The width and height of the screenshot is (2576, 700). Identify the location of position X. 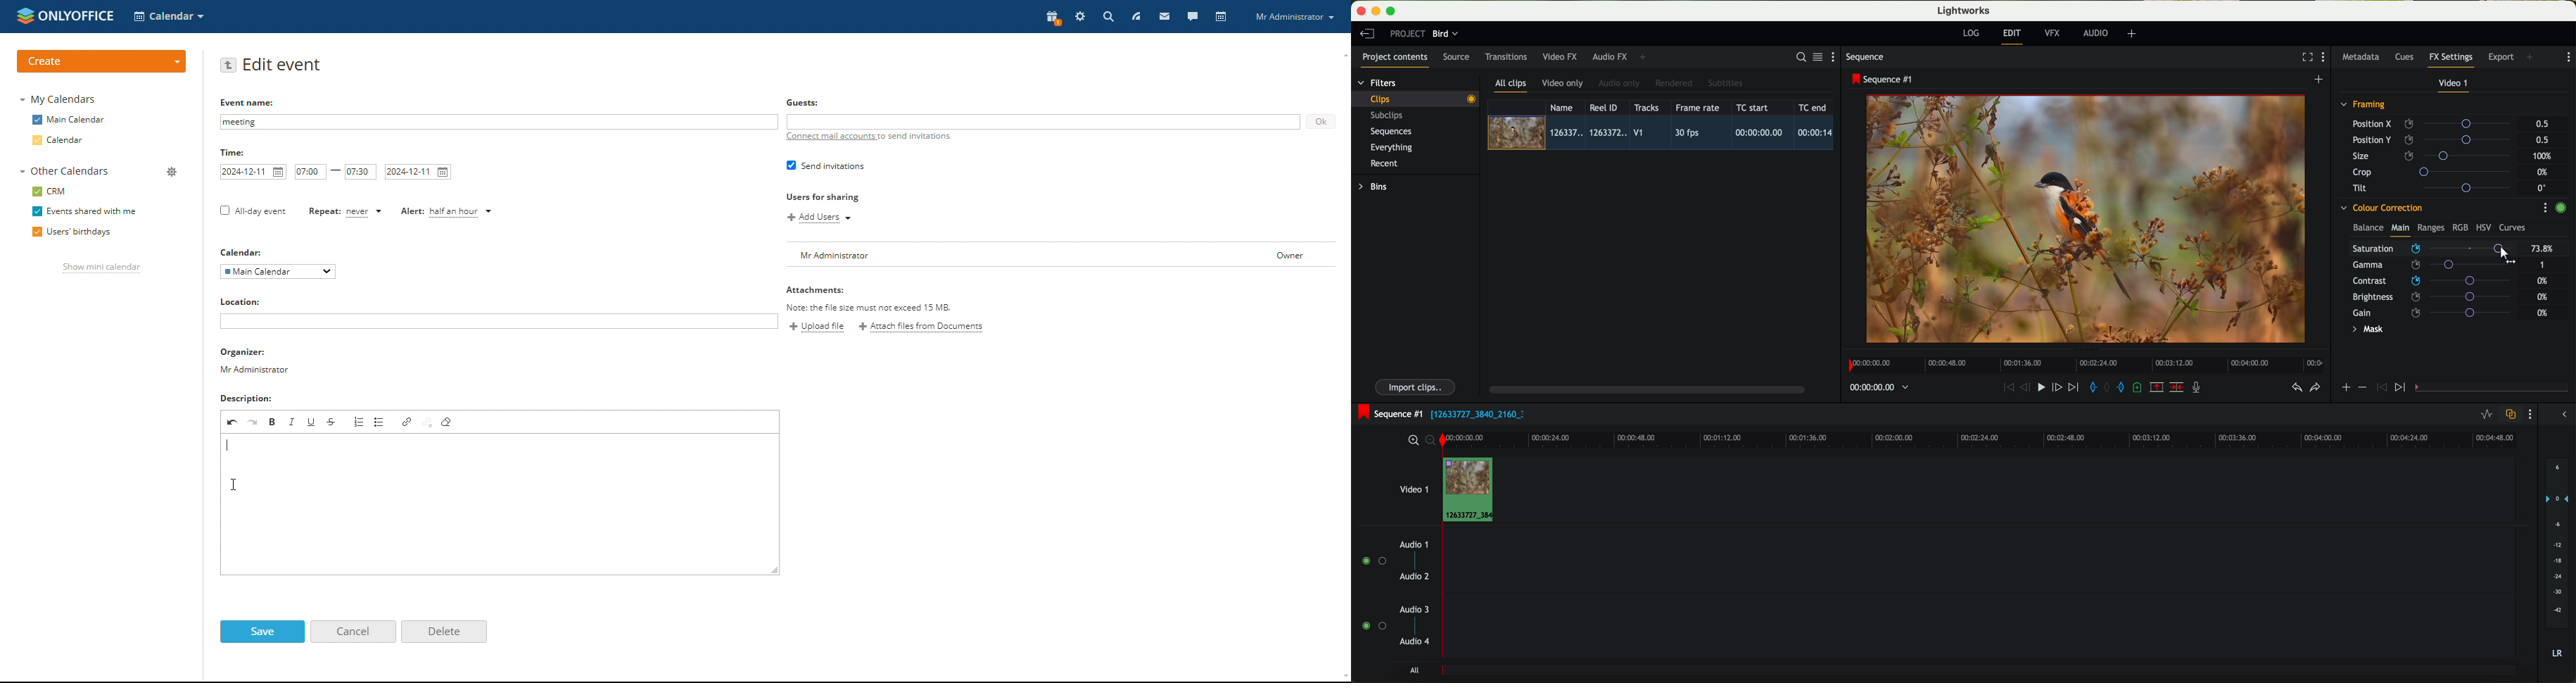
(2435, 124).